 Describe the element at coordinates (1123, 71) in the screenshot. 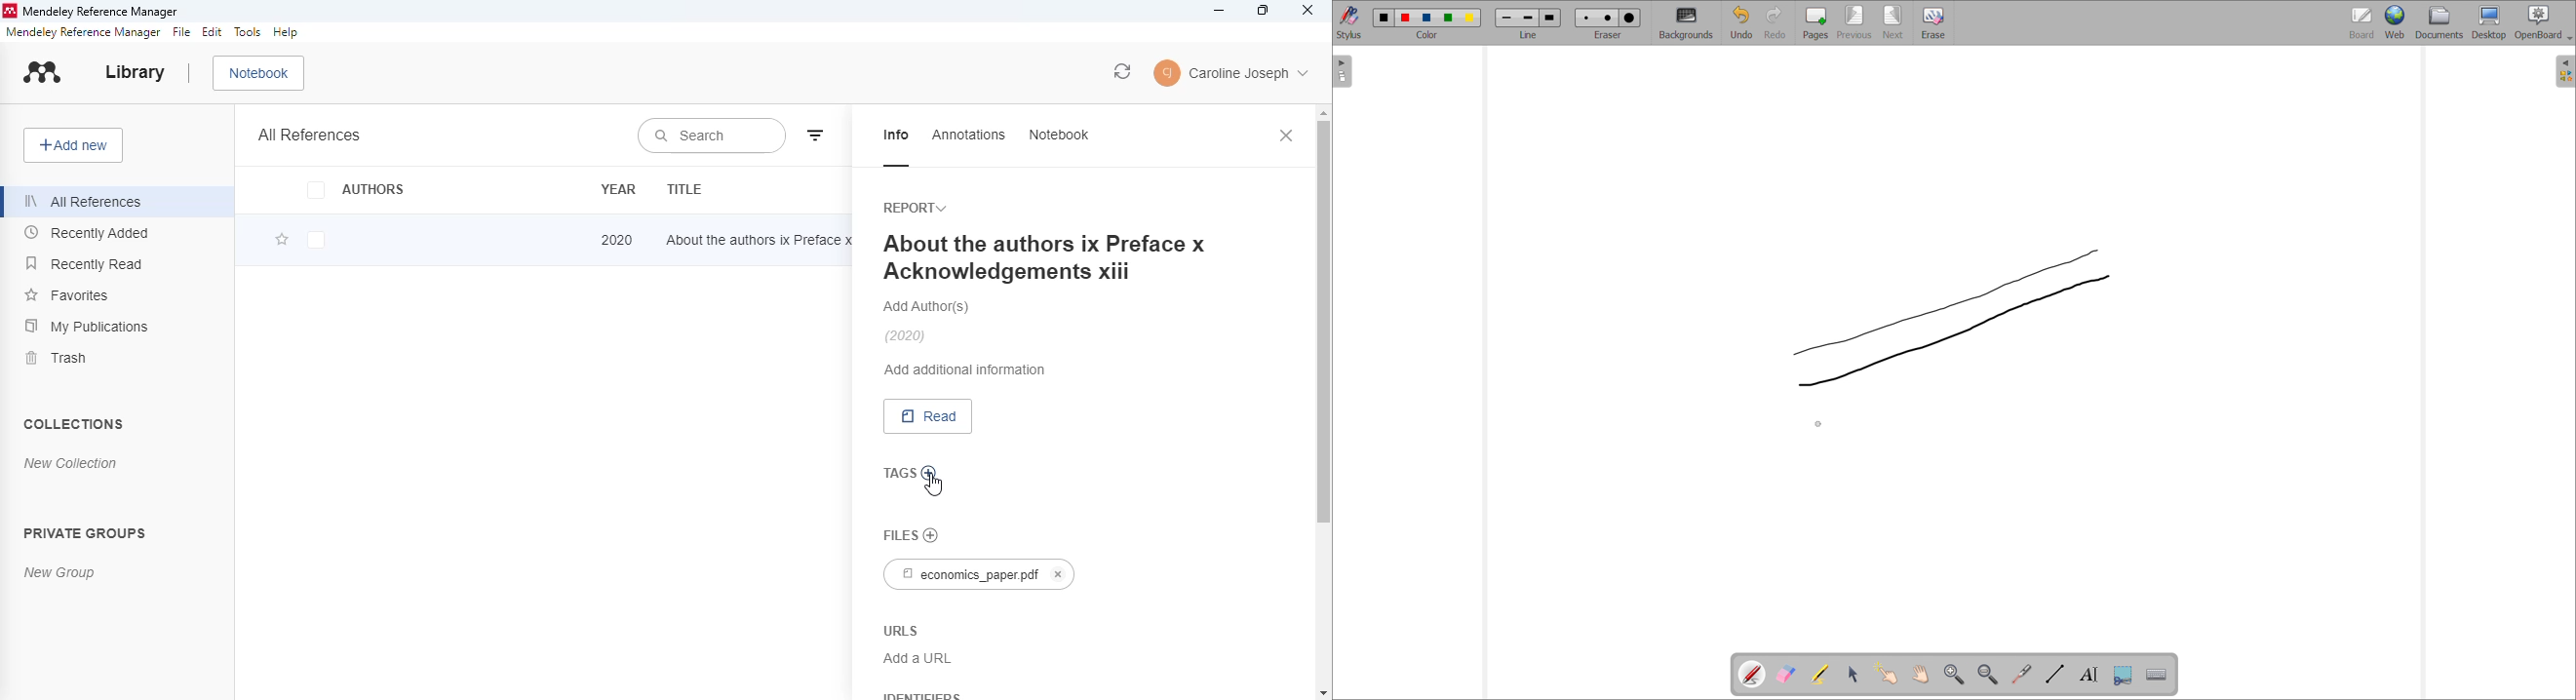

I see `sync` at that location.